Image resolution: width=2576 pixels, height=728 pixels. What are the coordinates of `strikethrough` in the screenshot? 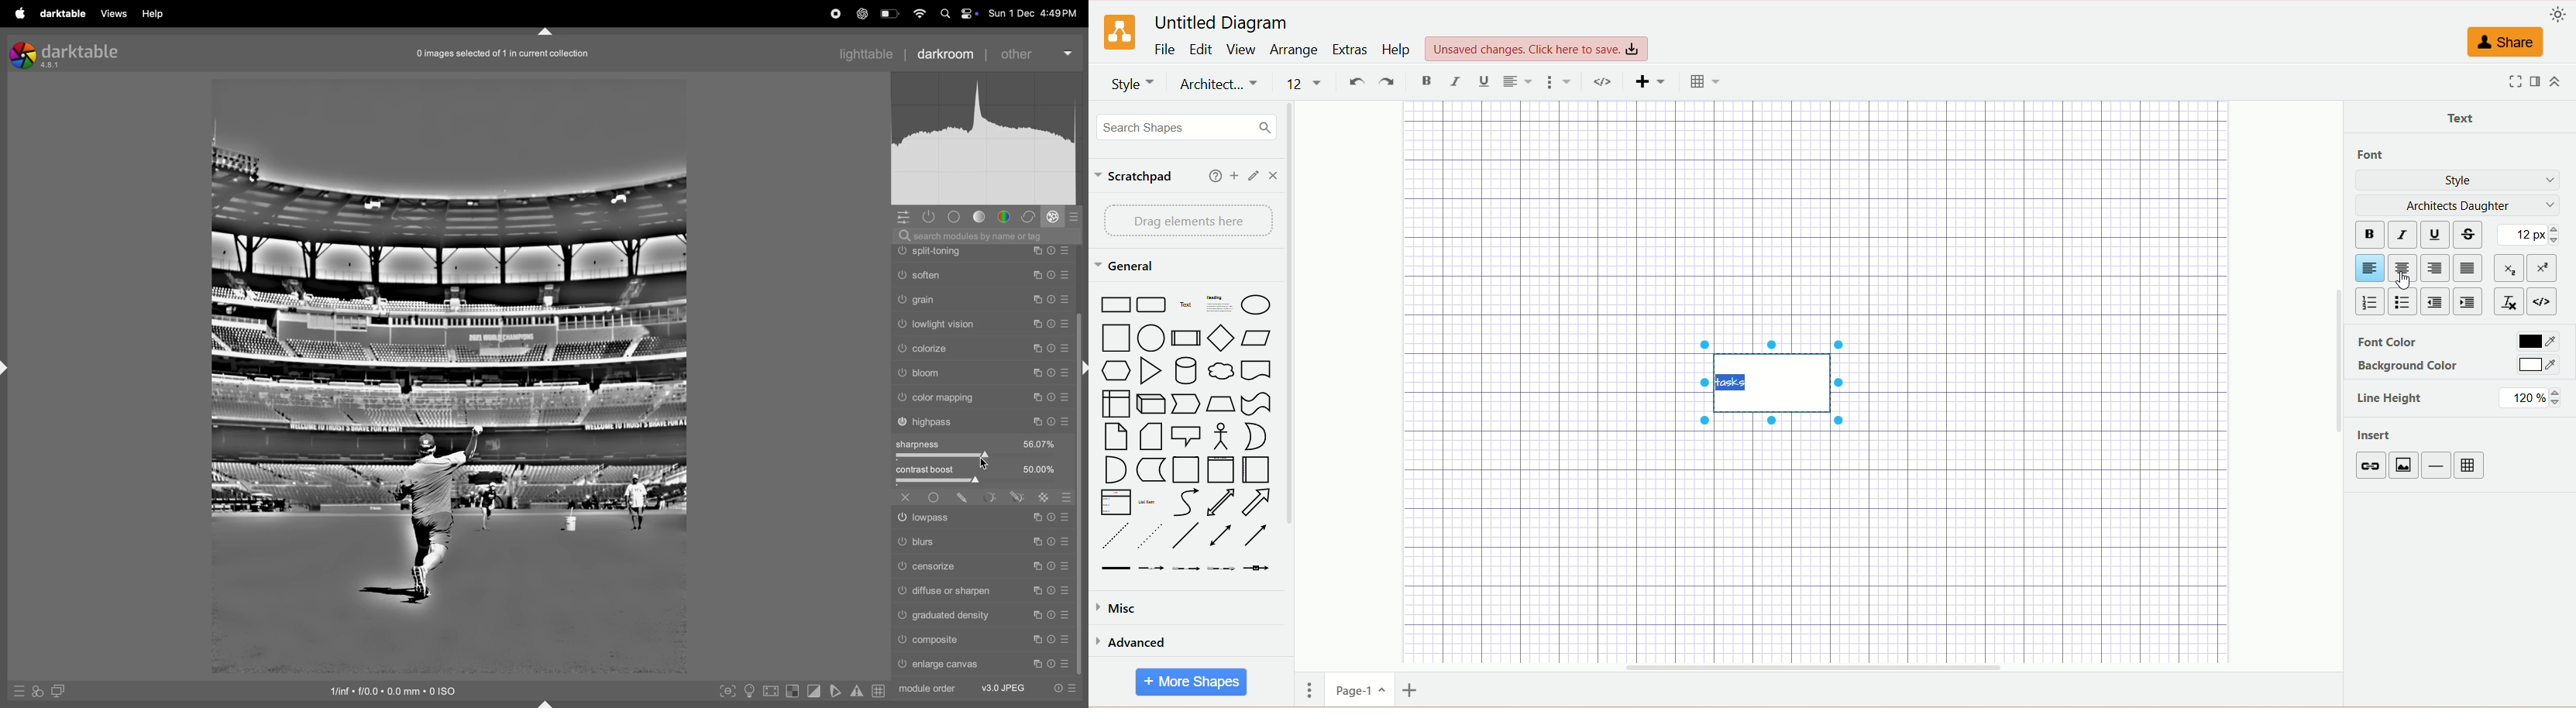 It's located at (2471, 232).